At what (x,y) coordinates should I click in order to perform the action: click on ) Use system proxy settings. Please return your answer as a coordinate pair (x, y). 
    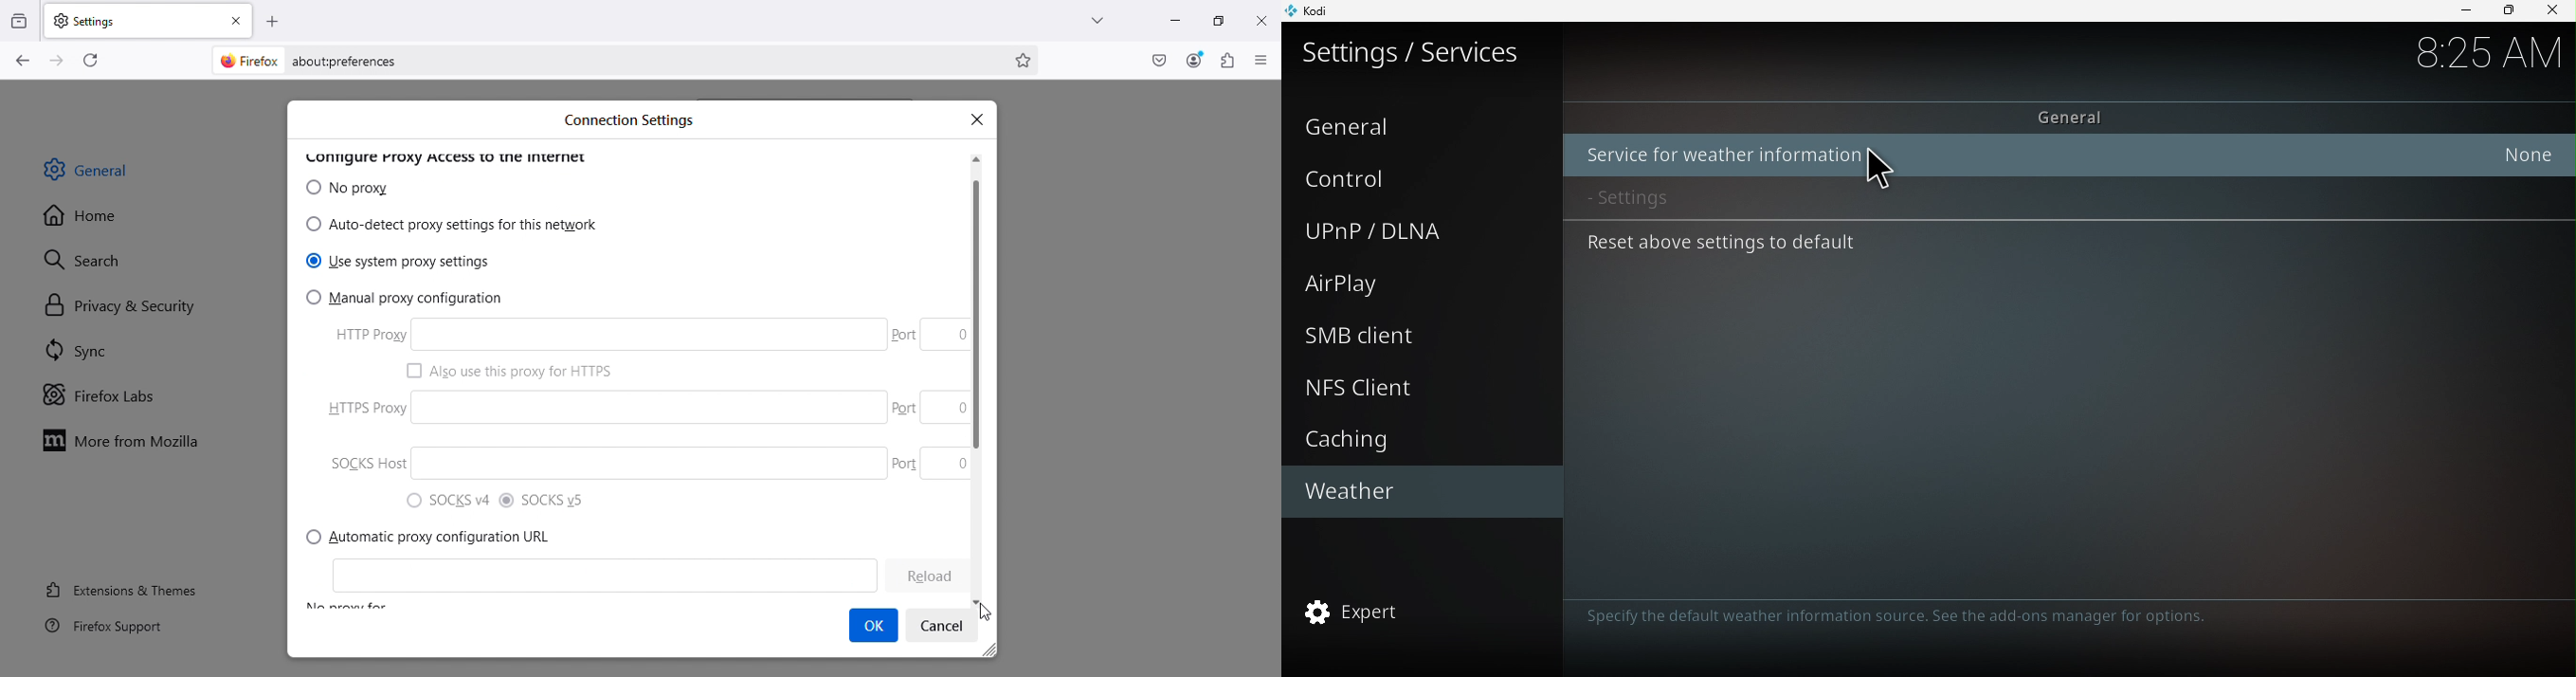
    Looking at the image, I should click on (411, 258).